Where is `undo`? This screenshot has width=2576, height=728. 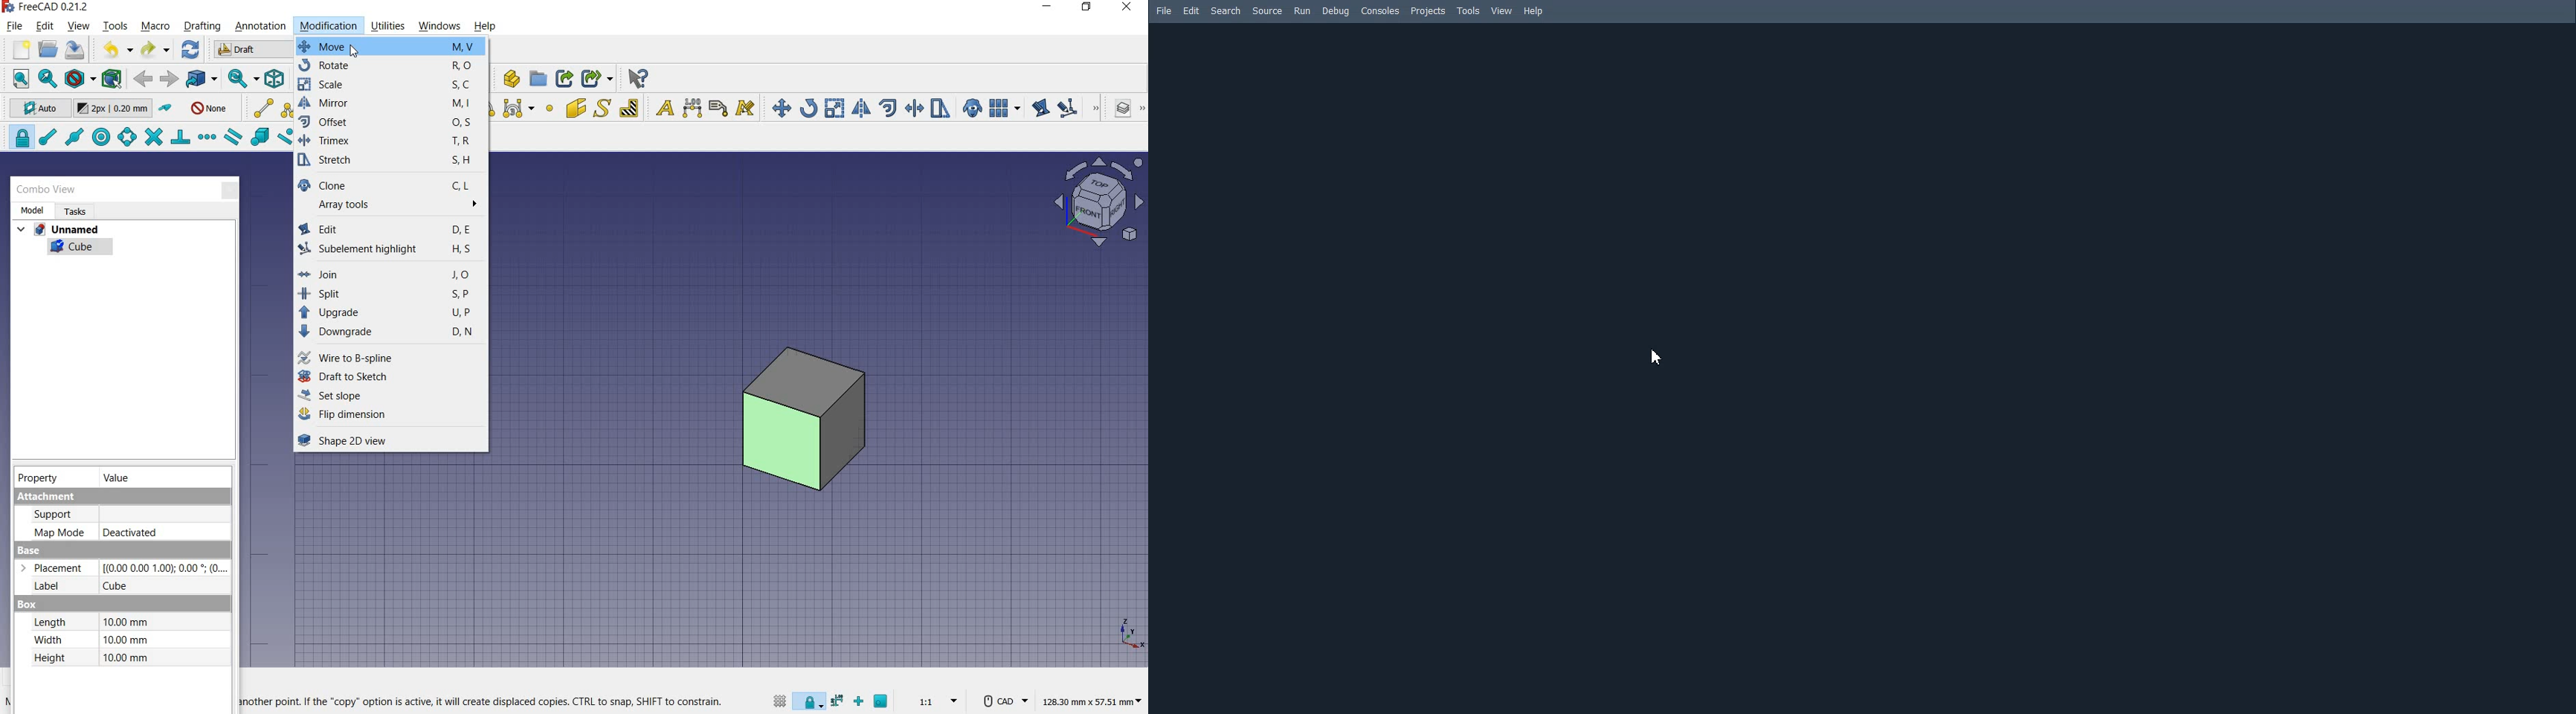
undo is located at coordinates (113, 49).